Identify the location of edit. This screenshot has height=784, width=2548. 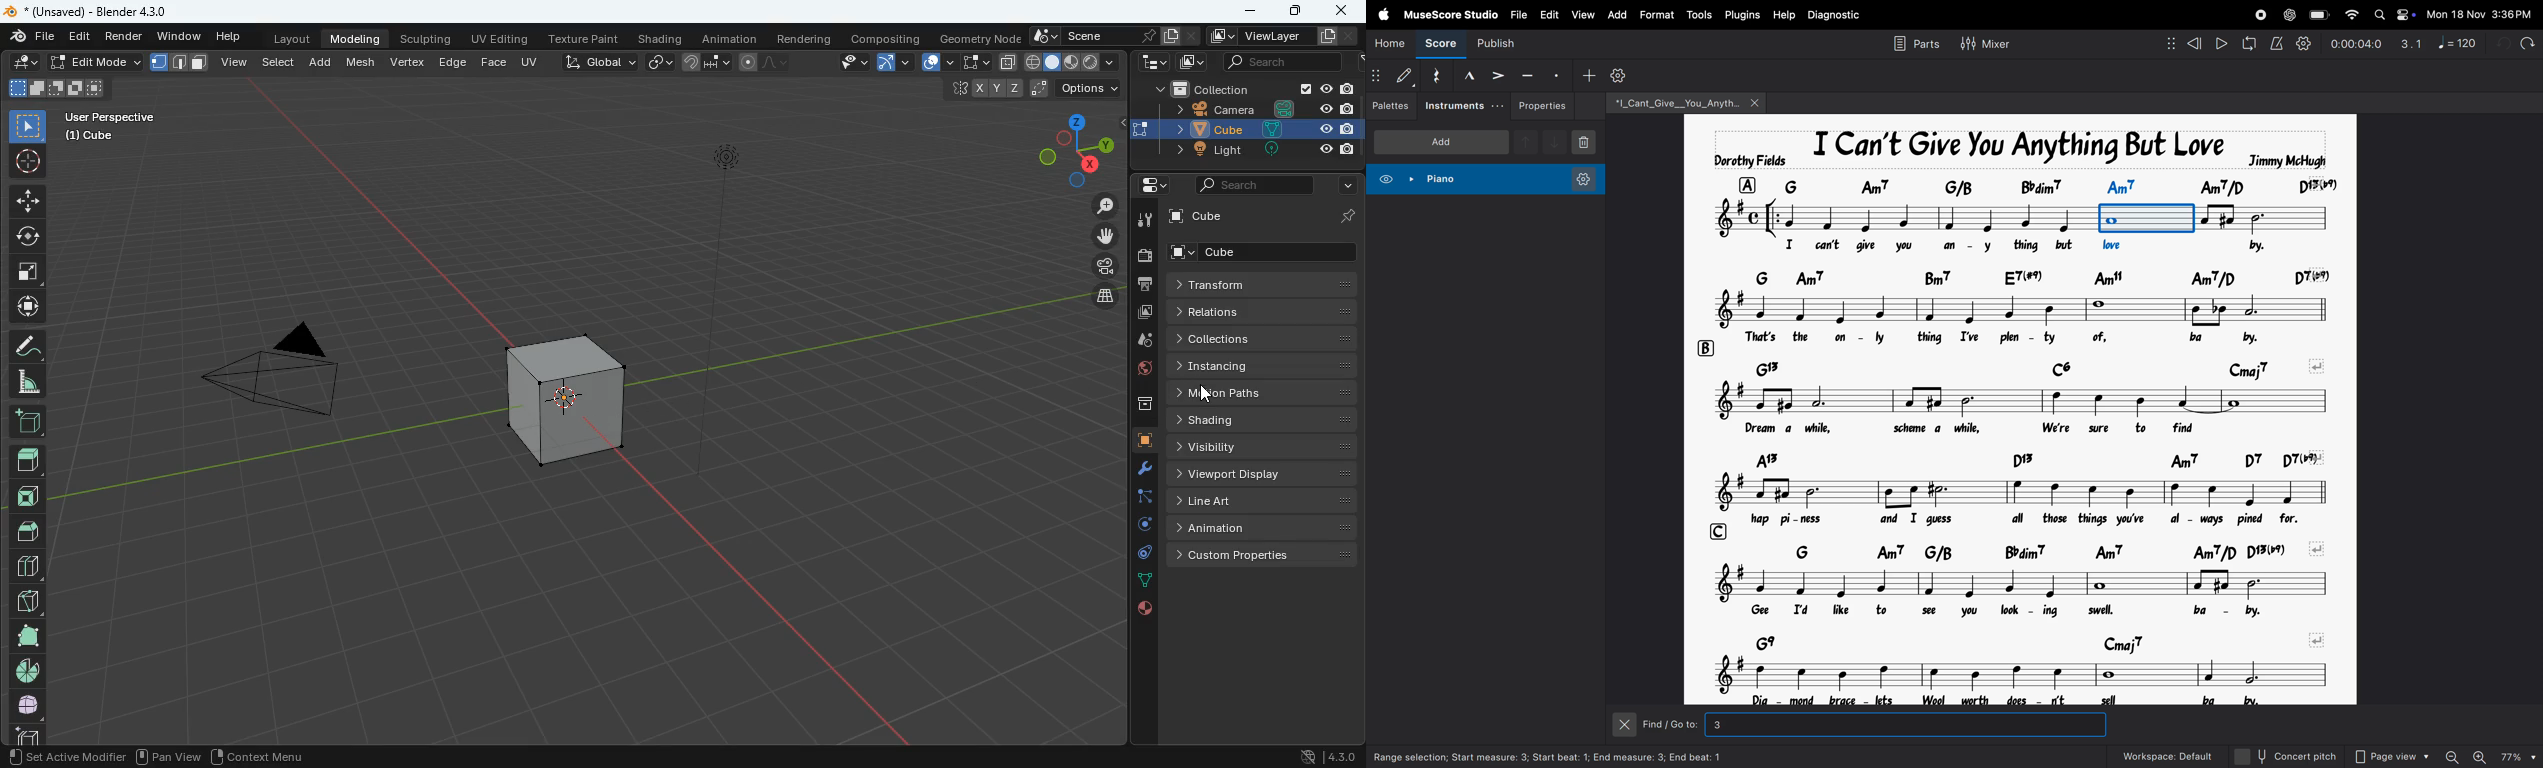
(26, 63).